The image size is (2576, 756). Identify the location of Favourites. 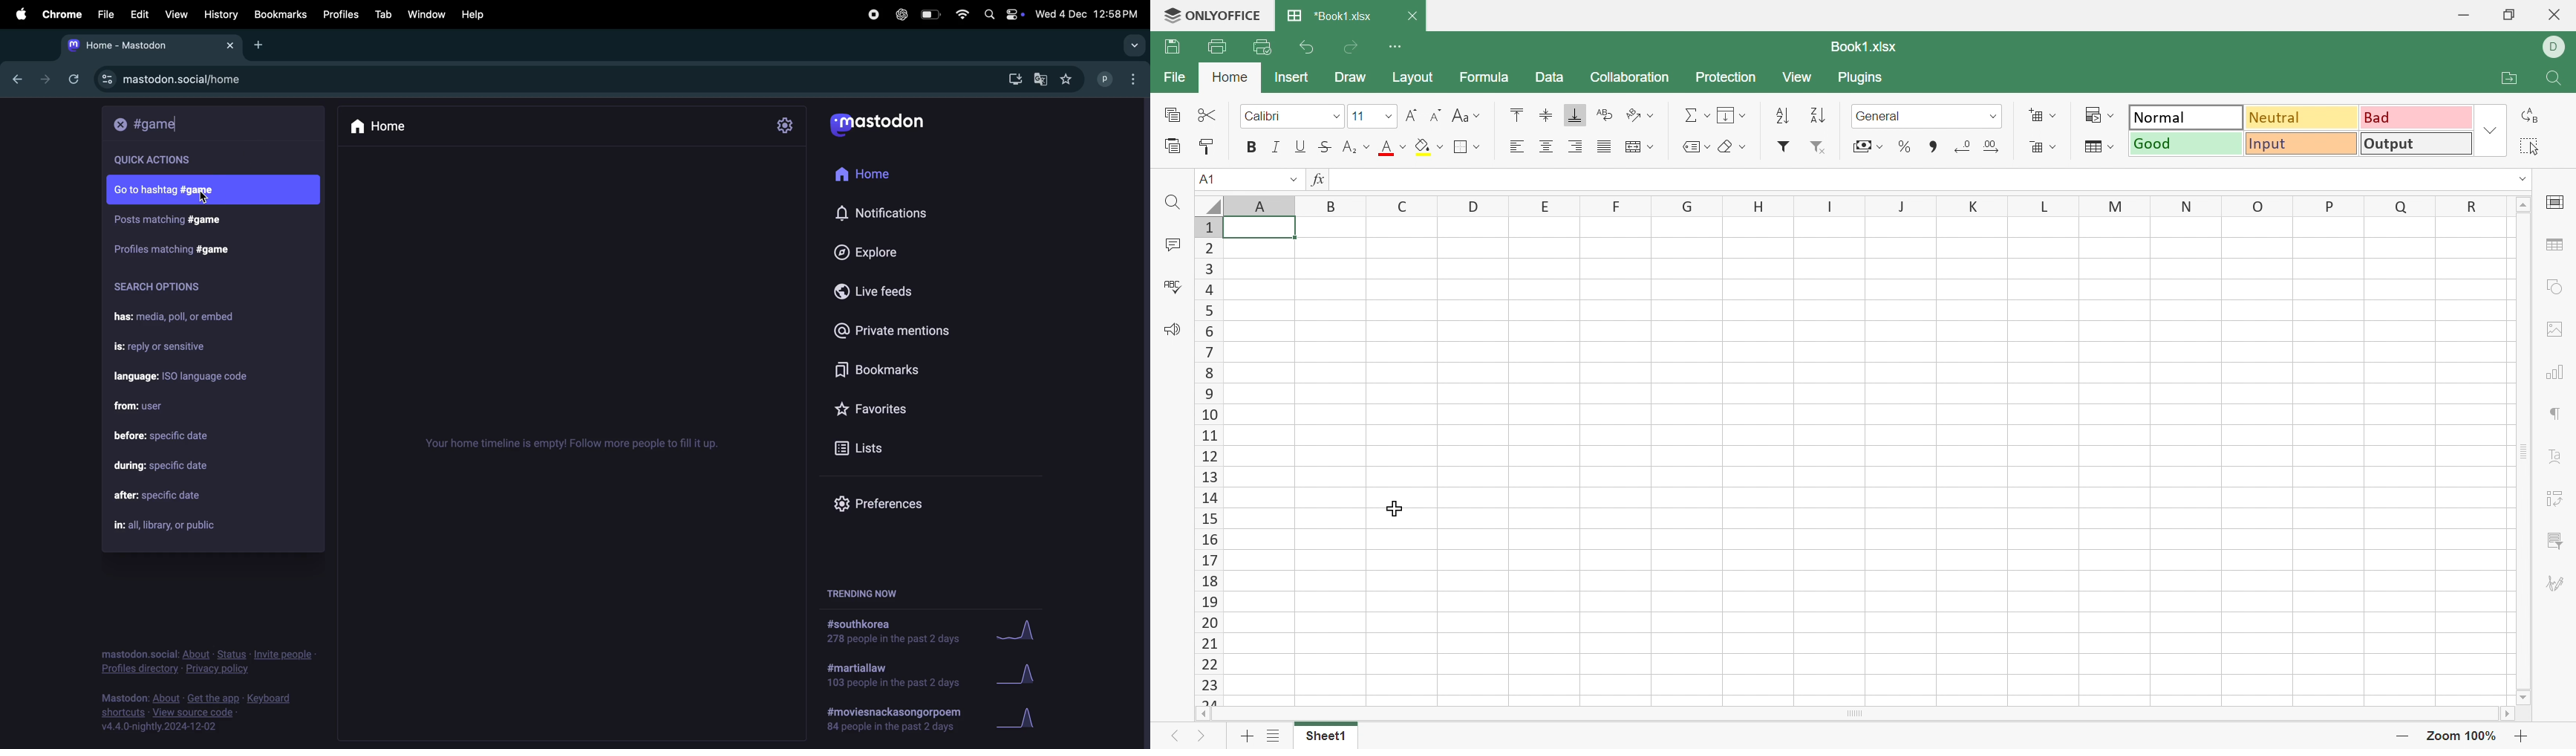
(879, 409).